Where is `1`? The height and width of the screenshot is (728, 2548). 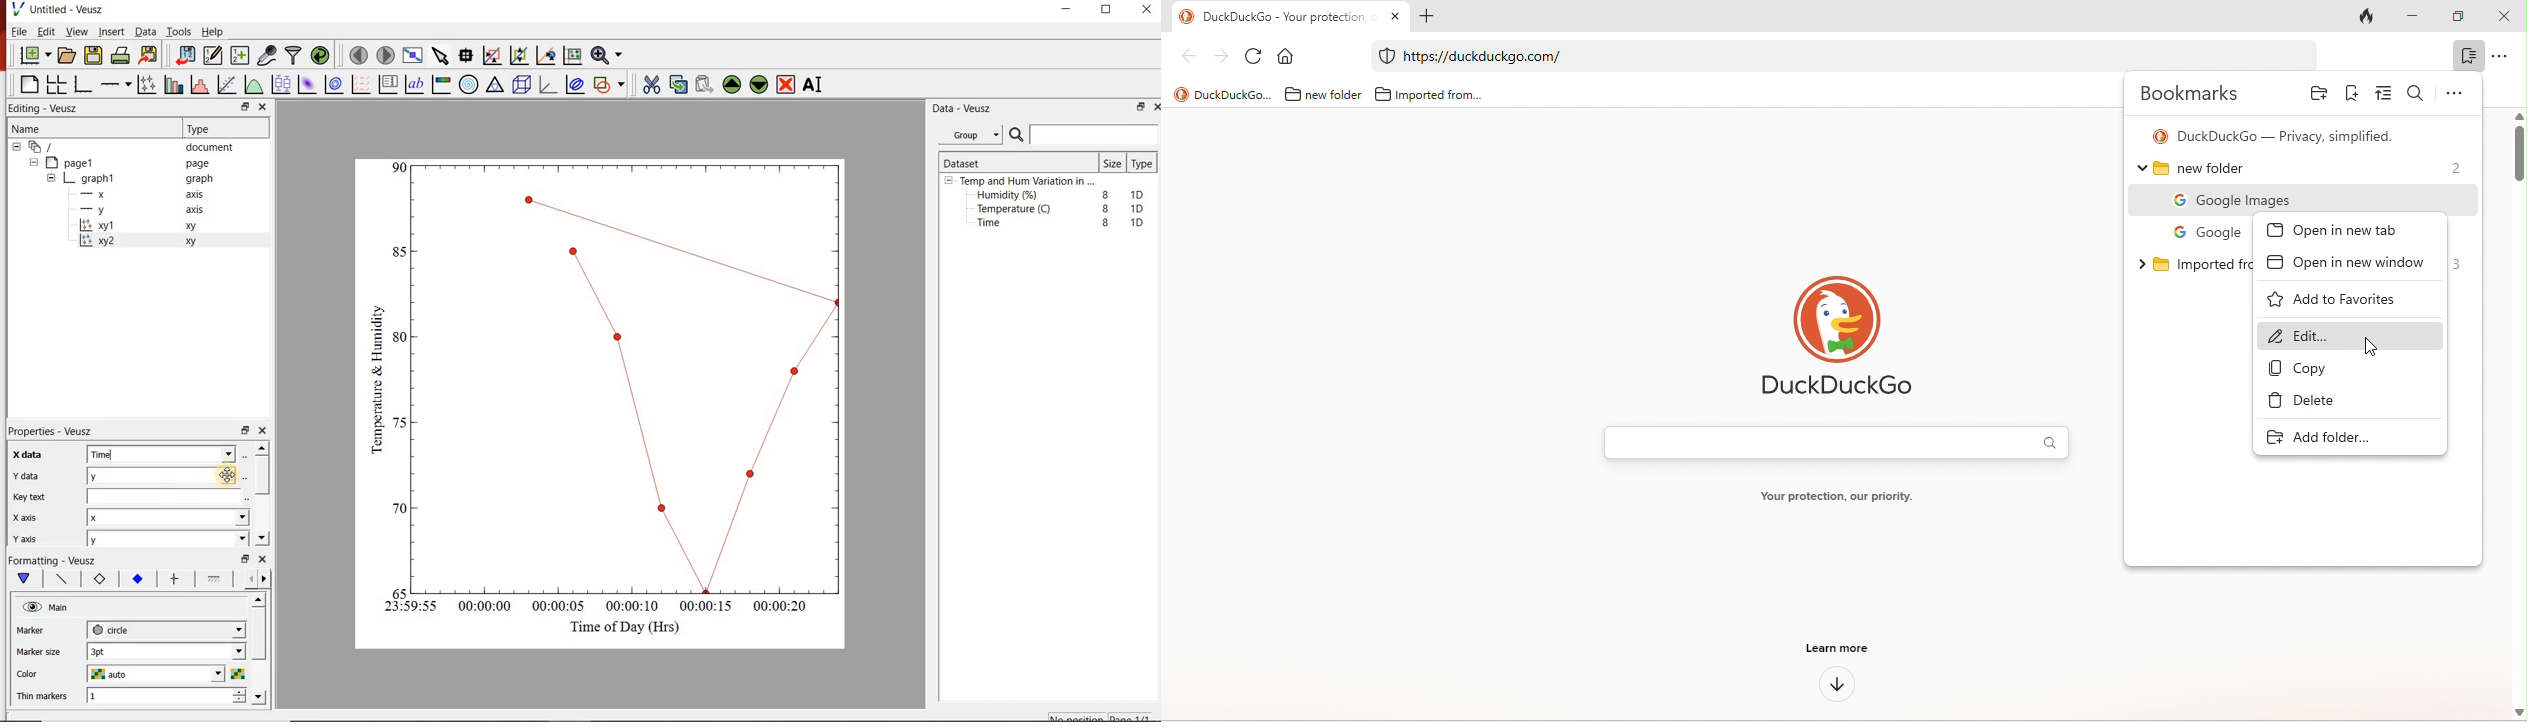 1 is located at coordinates (400, 166).